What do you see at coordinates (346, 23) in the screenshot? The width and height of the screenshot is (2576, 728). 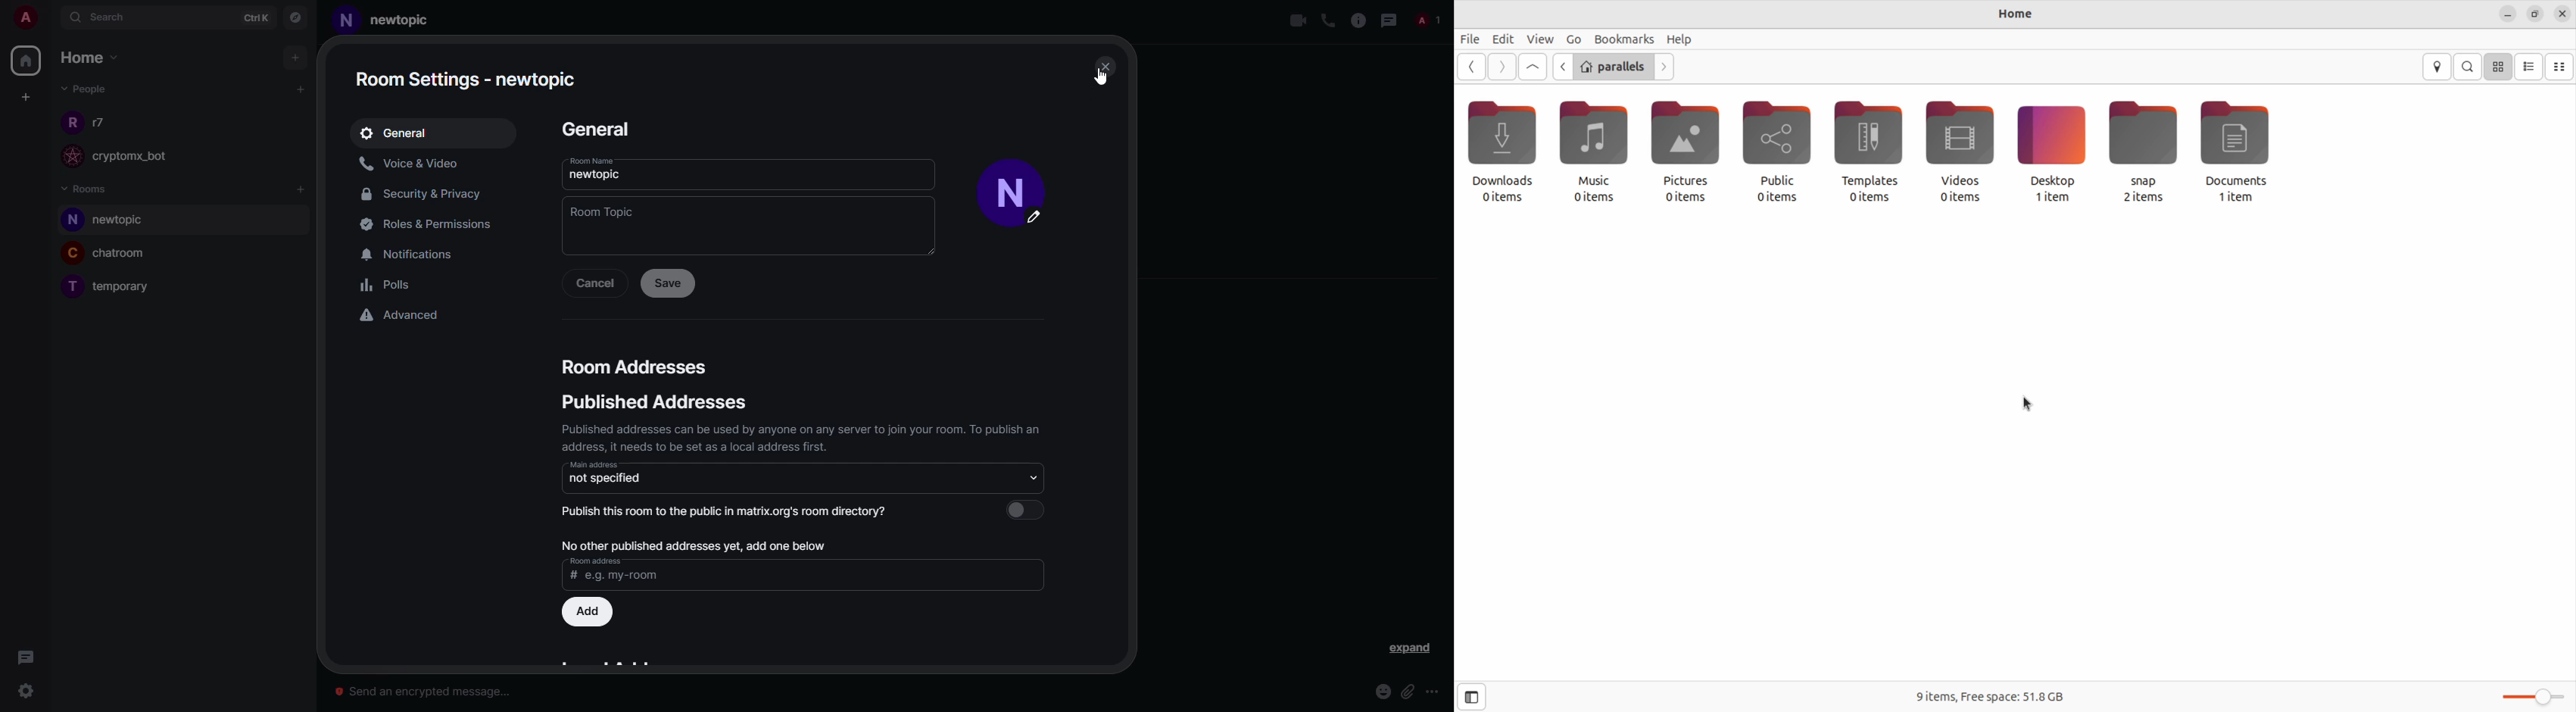 I see `profile` at bounding box center [346, 23].